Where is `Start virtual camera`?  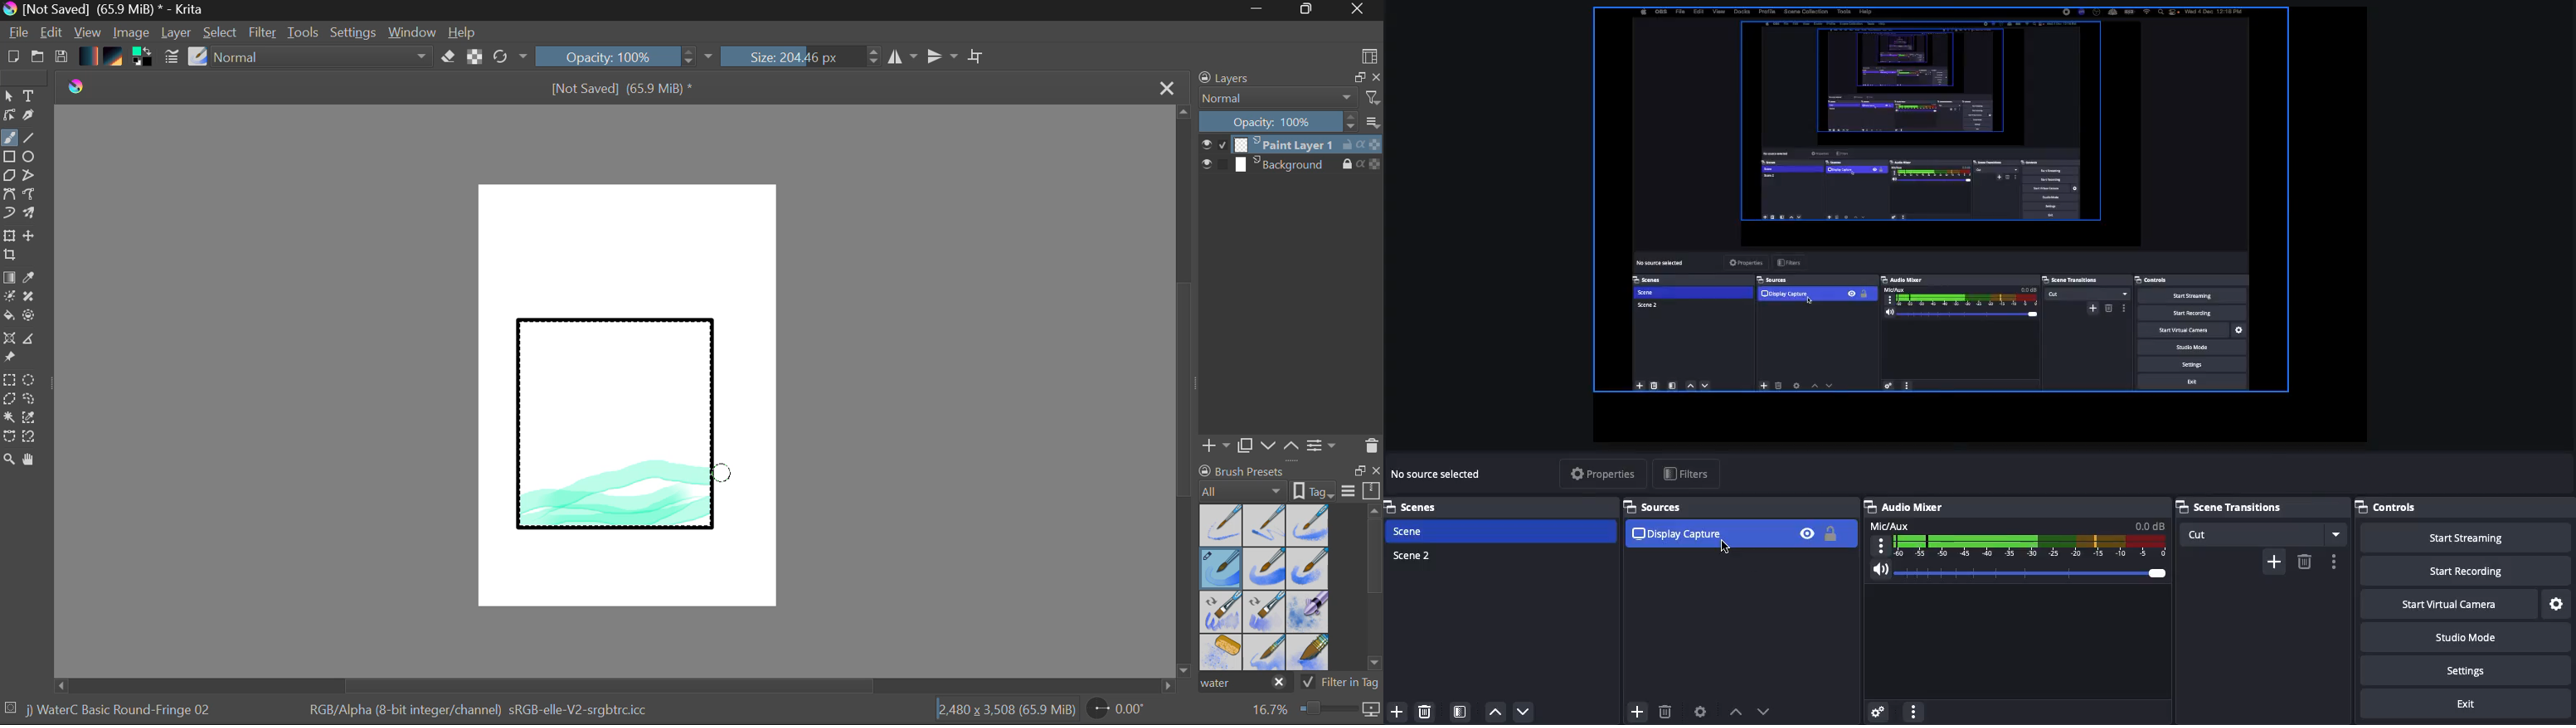
Start virtual camera is located at coordinates (2446, 602).